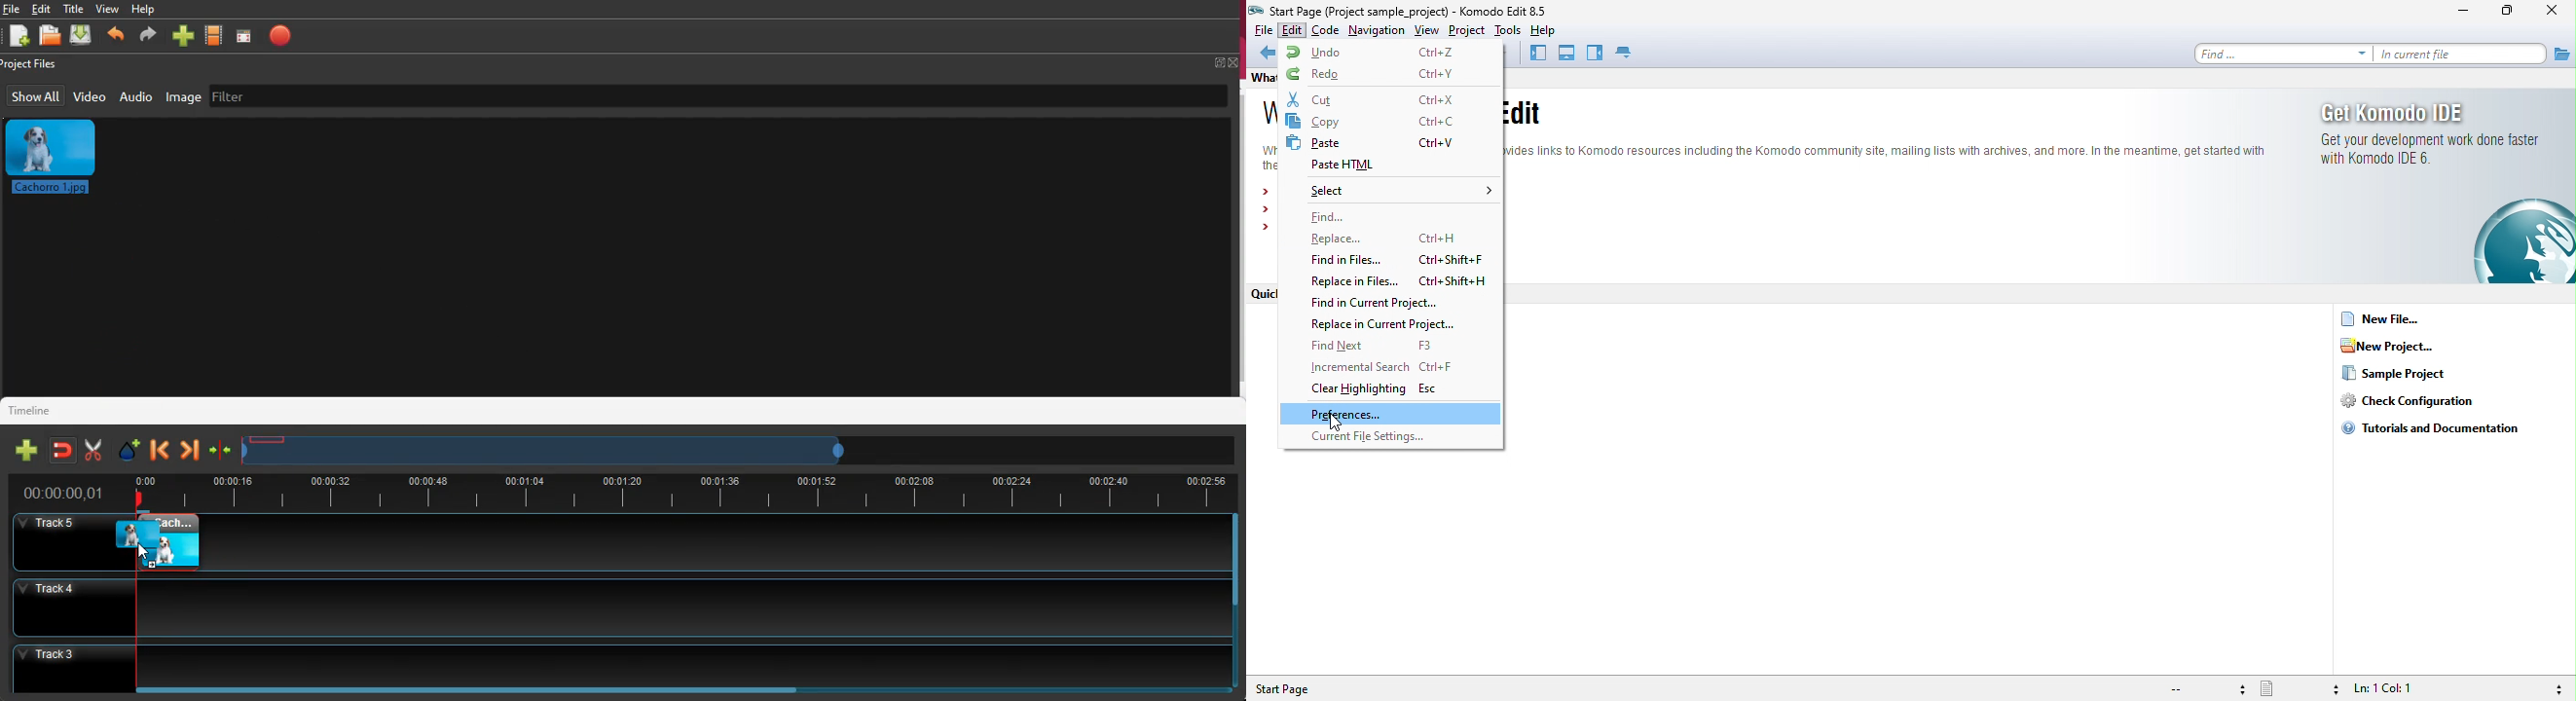  Describe the element at coordinates (2434, 112) in the screenshot. I see `get komodo ide` at that location.